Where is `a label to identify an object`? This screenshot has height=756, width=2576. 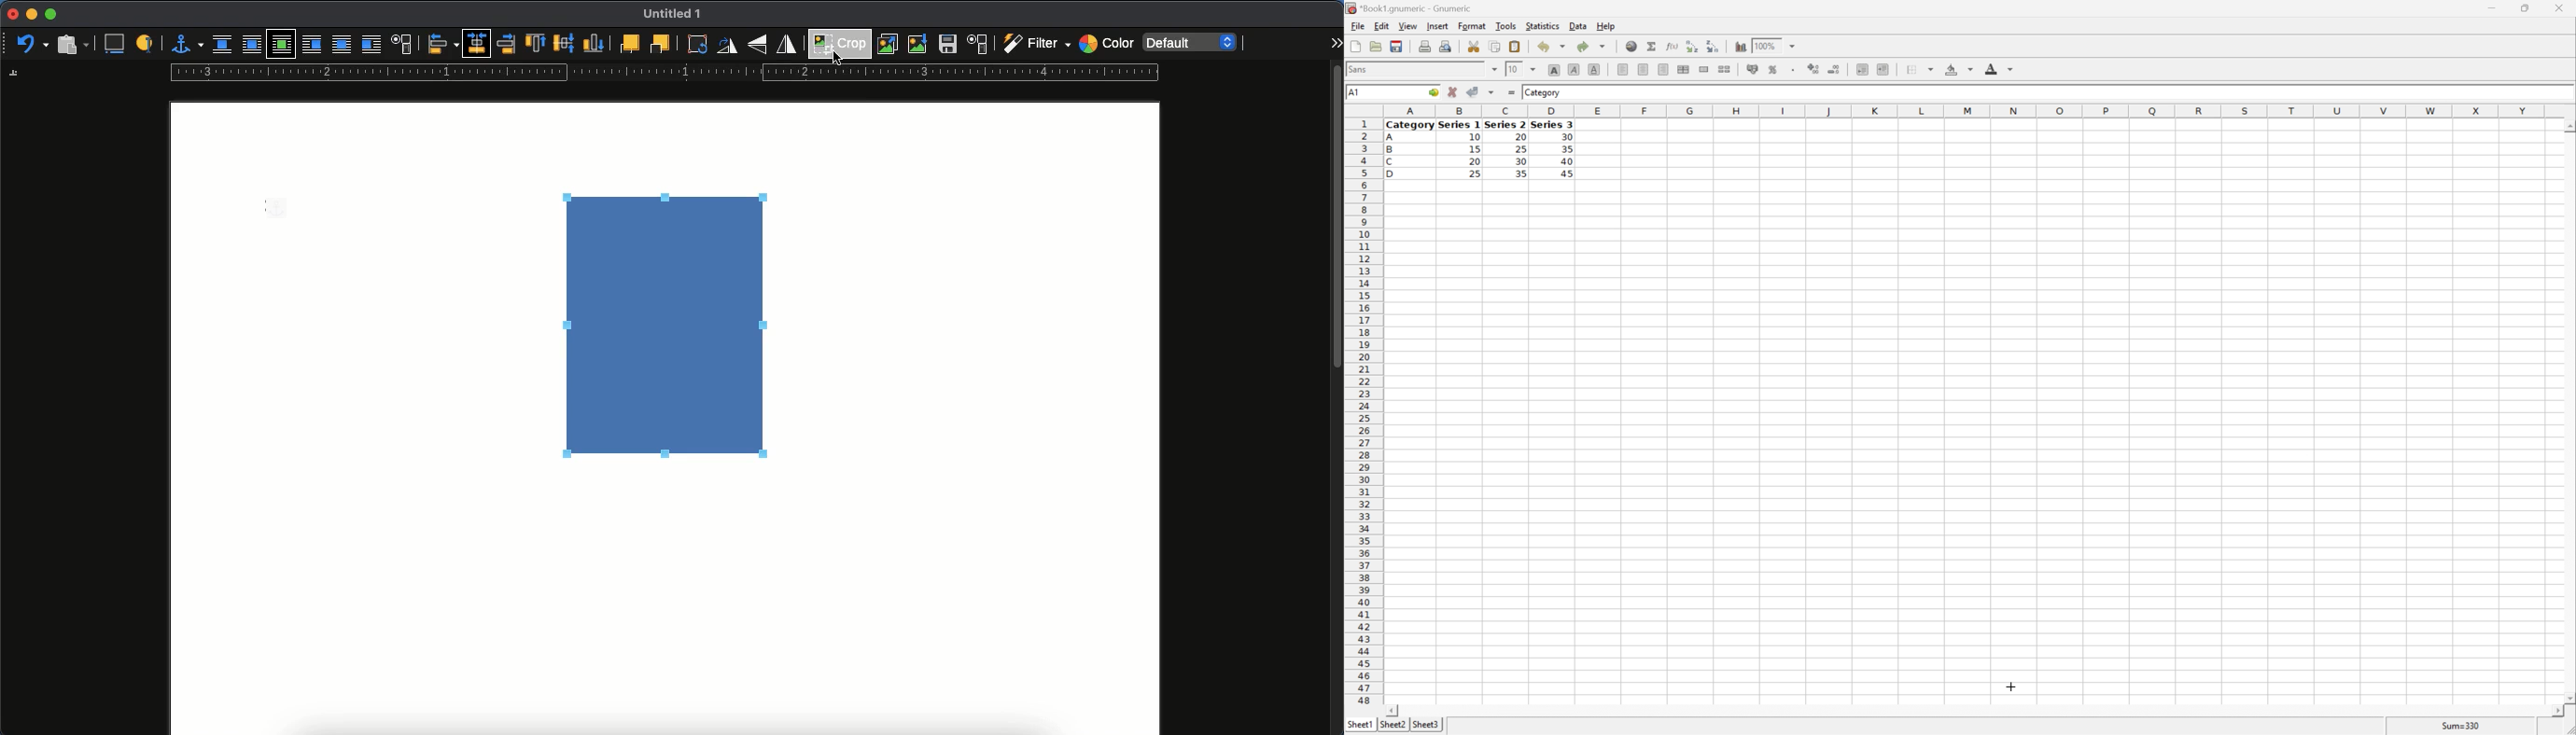
a label to identify an object is located at coordinates (147, 42).